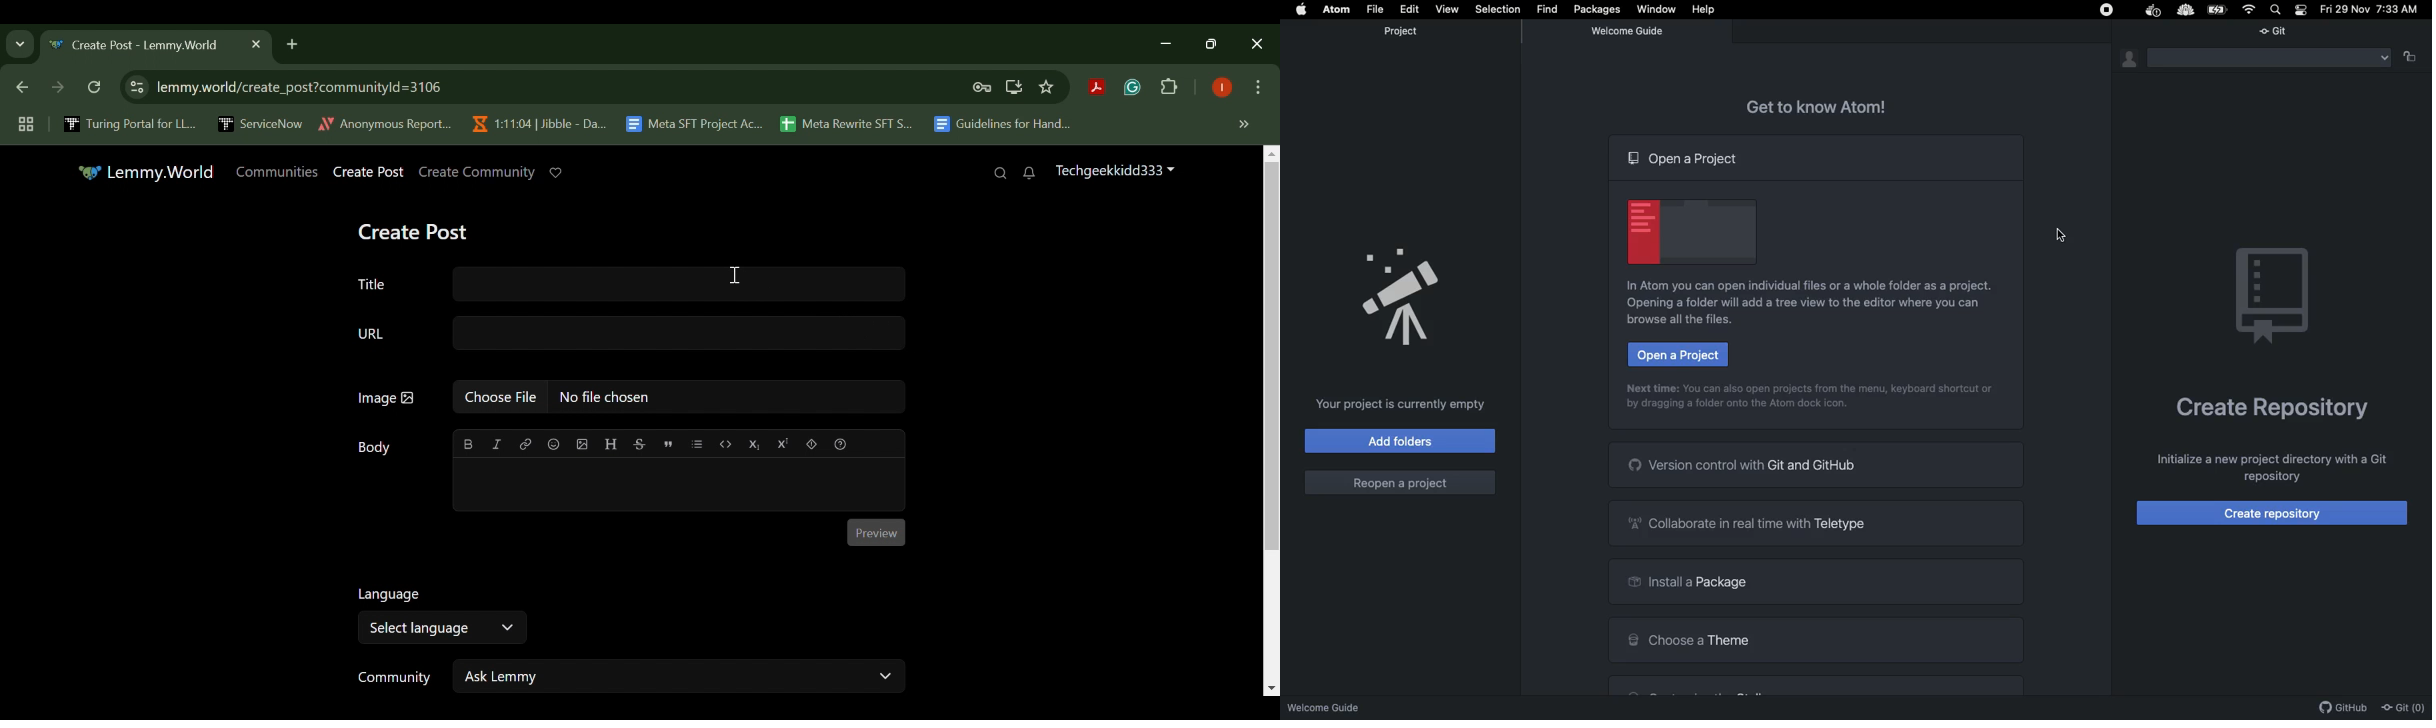 Image resolution: width=2436 pixels, height=728 pixels. Describe the element at coordinates (1096, 88) in the screenshot. I see `Acrobat Extension` at that location.